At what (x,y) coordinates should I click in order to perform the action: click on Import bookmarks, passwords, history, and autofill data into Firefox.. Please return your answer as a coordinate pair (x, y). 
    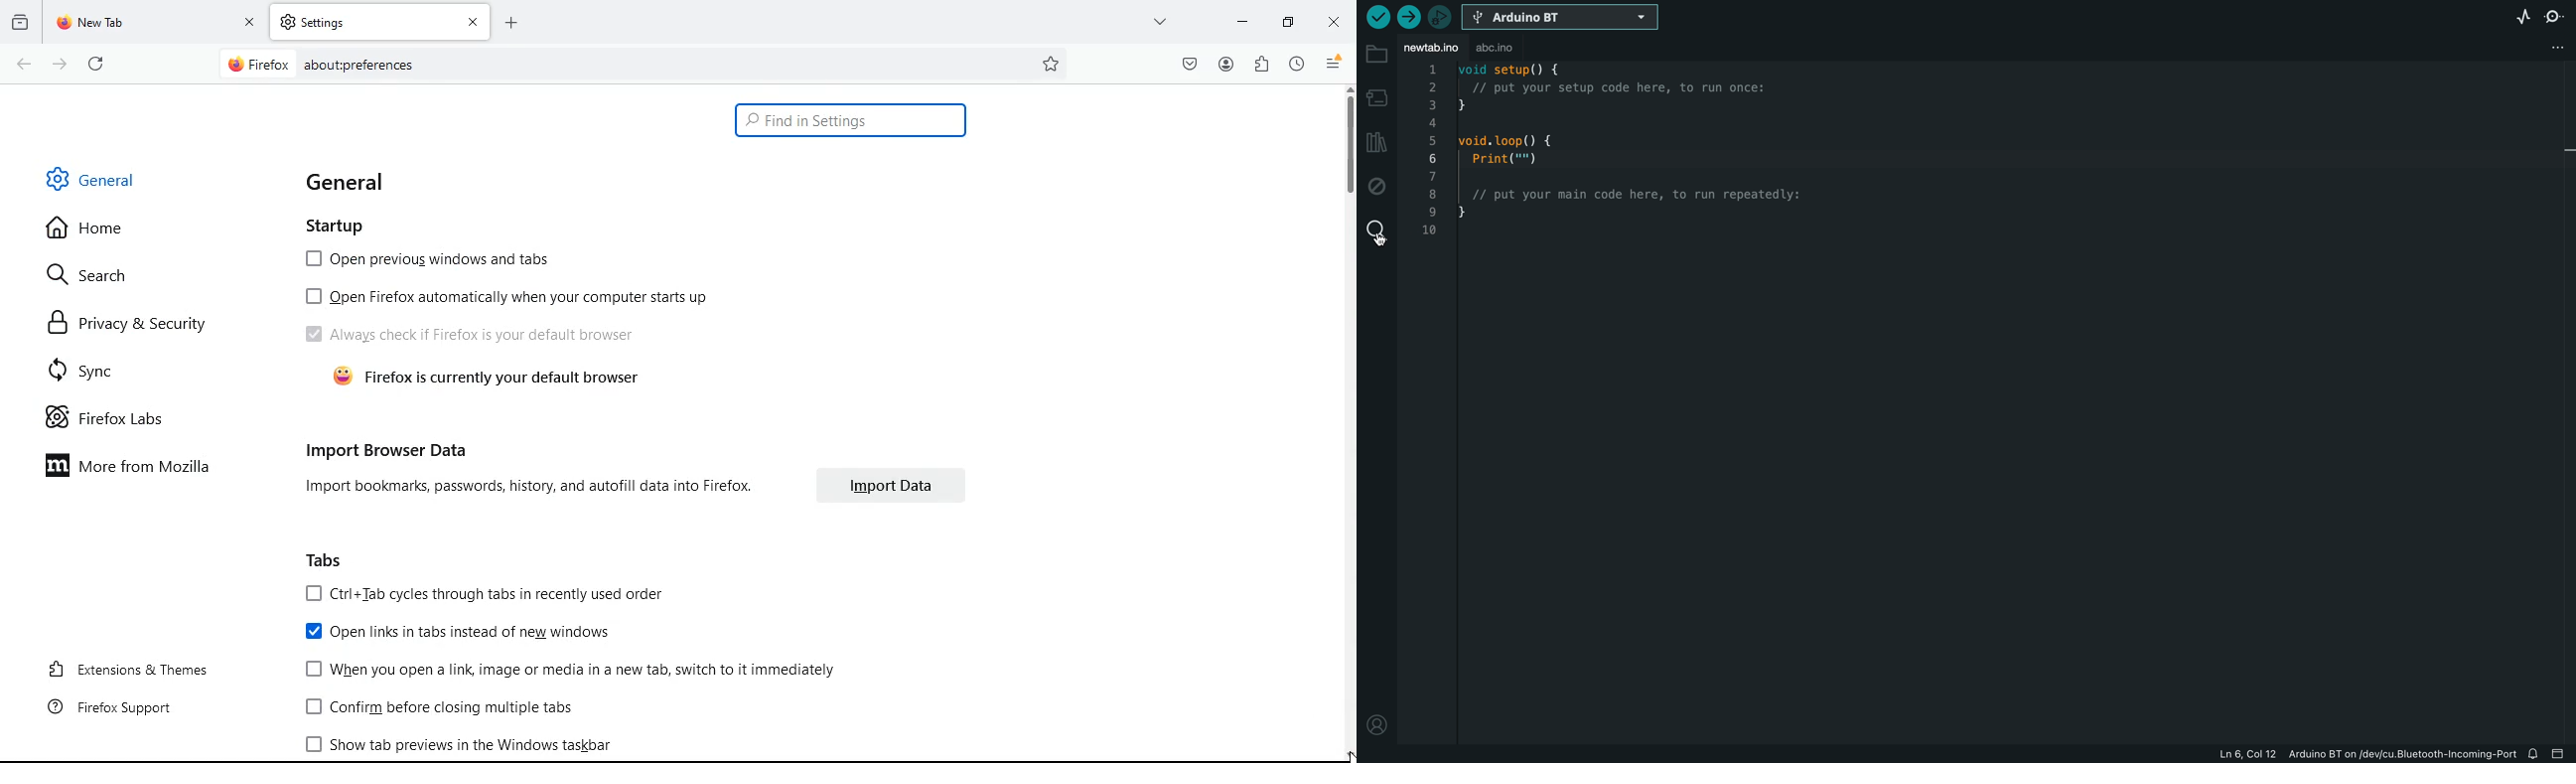
    Looking at the image, I should click on (525, 487).